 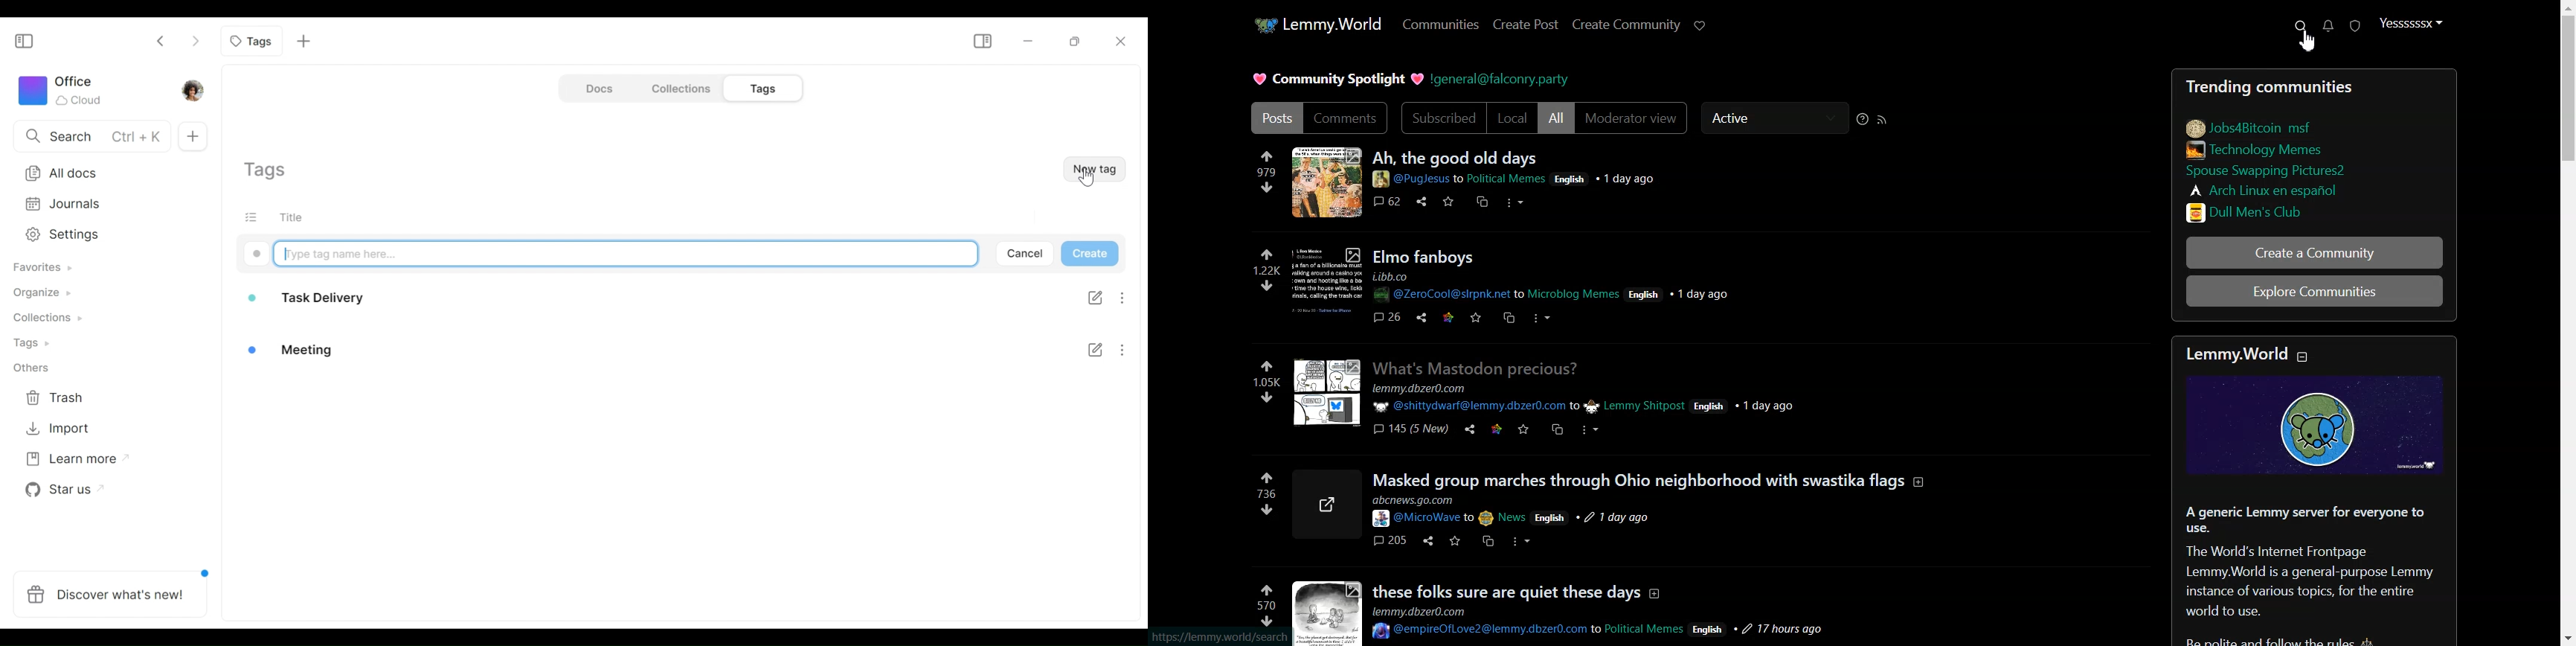 I want to click on Show current tags, so click(x=268, y=172).